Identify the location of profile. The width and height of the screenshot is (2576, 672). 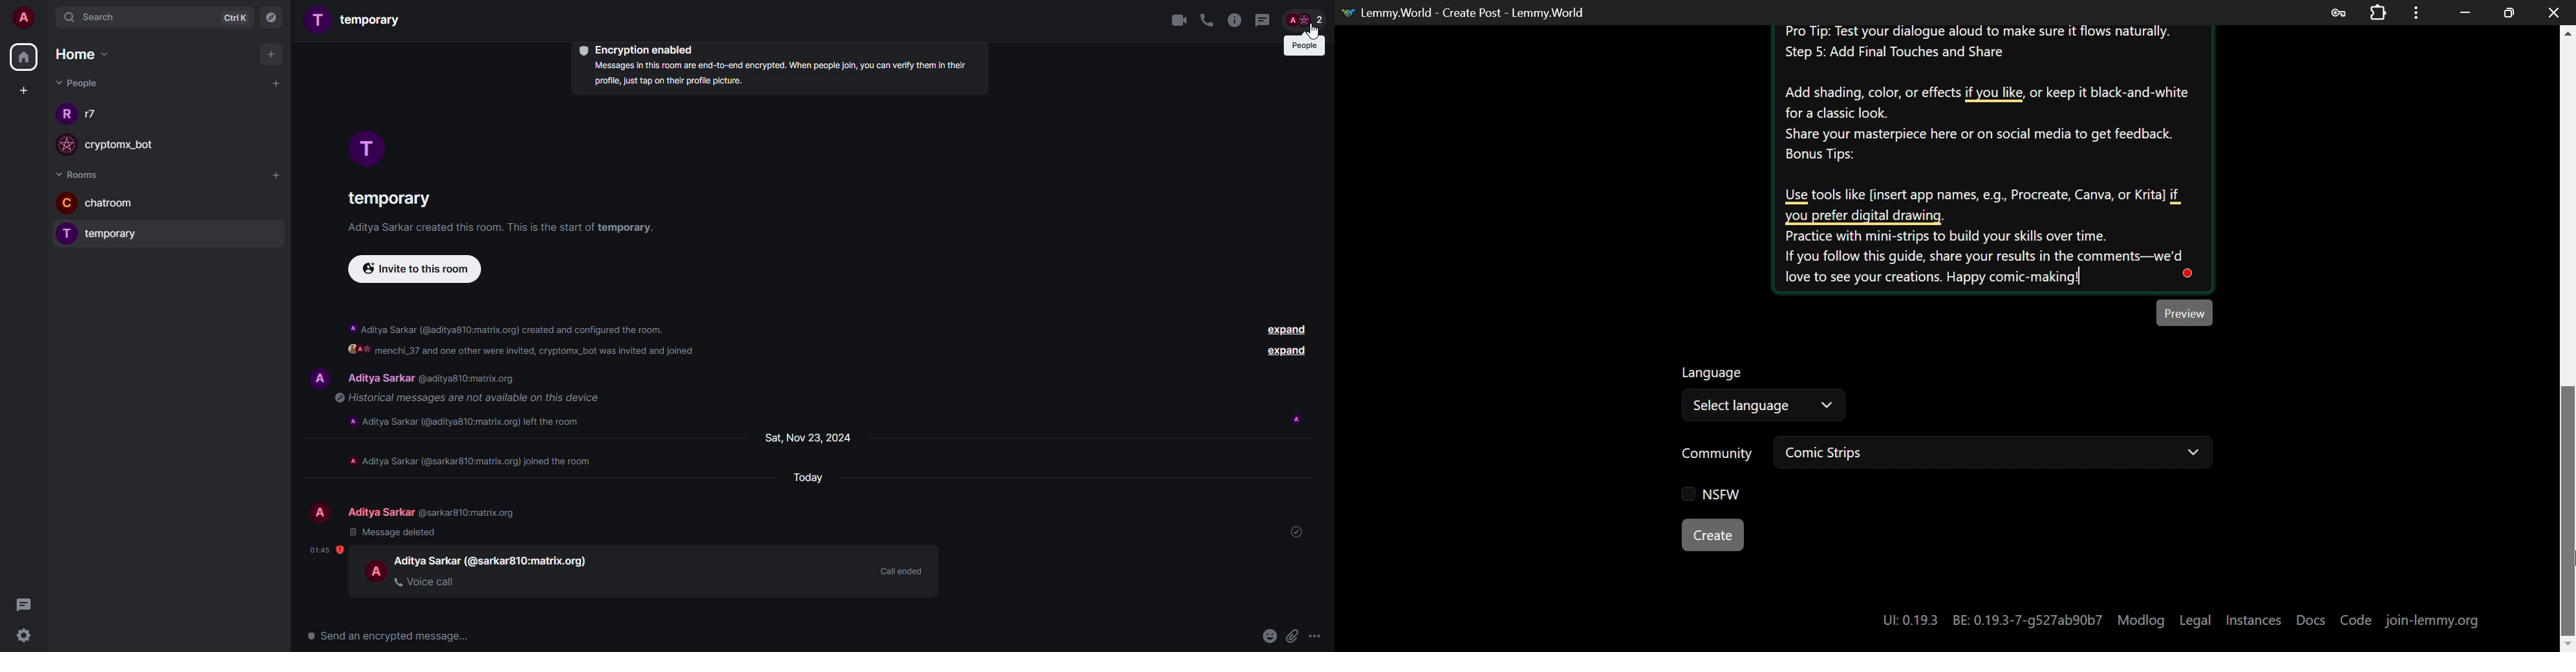
(64, 234).